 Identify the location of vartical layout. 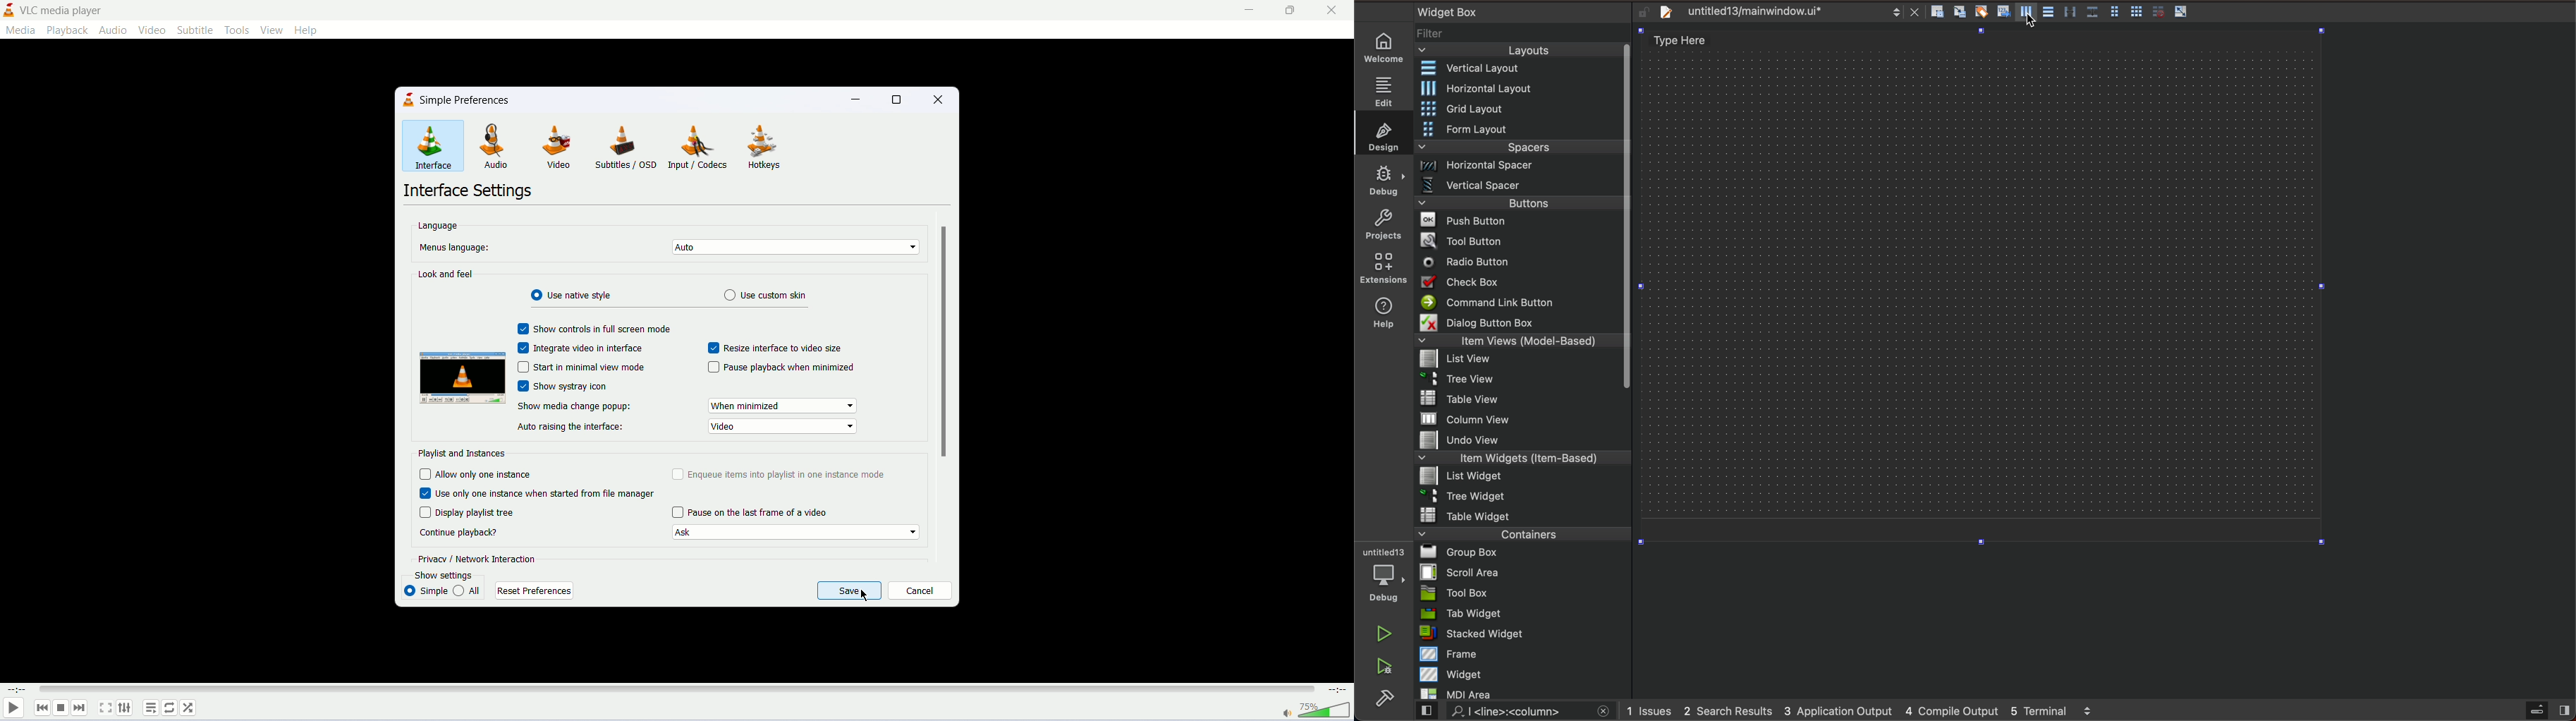
(2025, 14).